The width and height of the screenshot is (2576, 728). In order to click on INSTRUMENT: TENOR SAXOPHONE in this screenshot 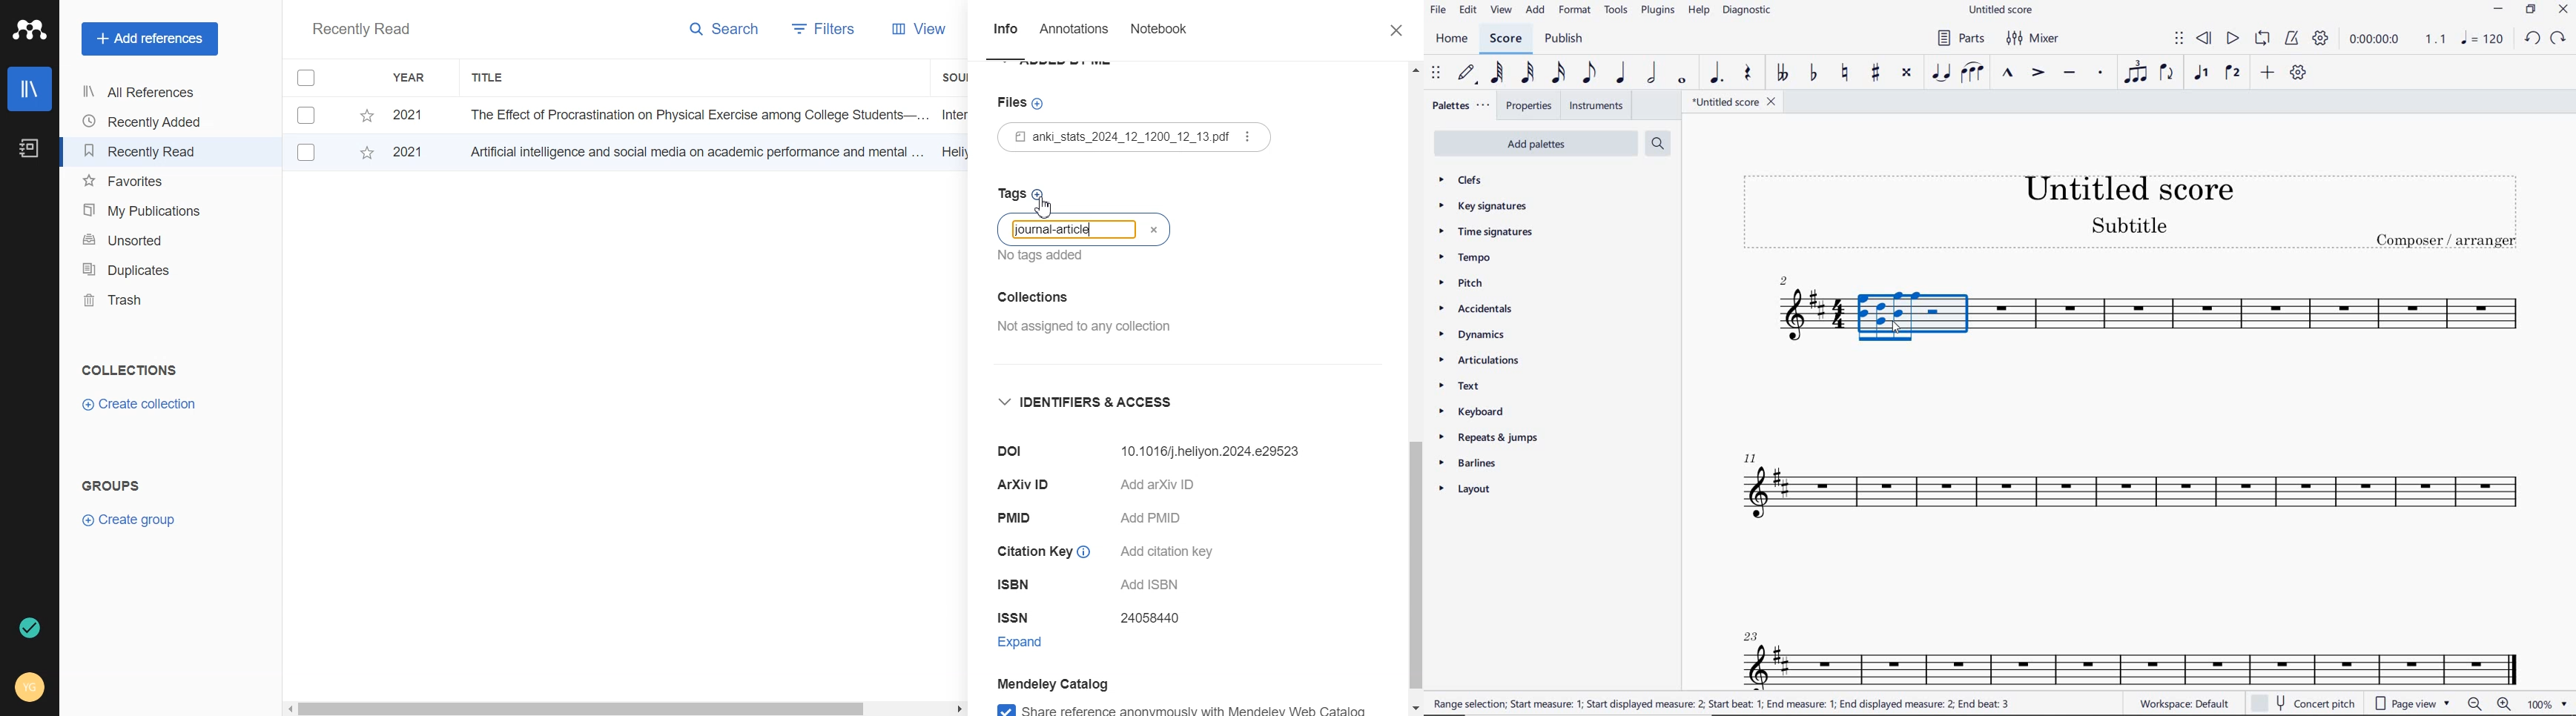, I will do `click(2128, 478)`.